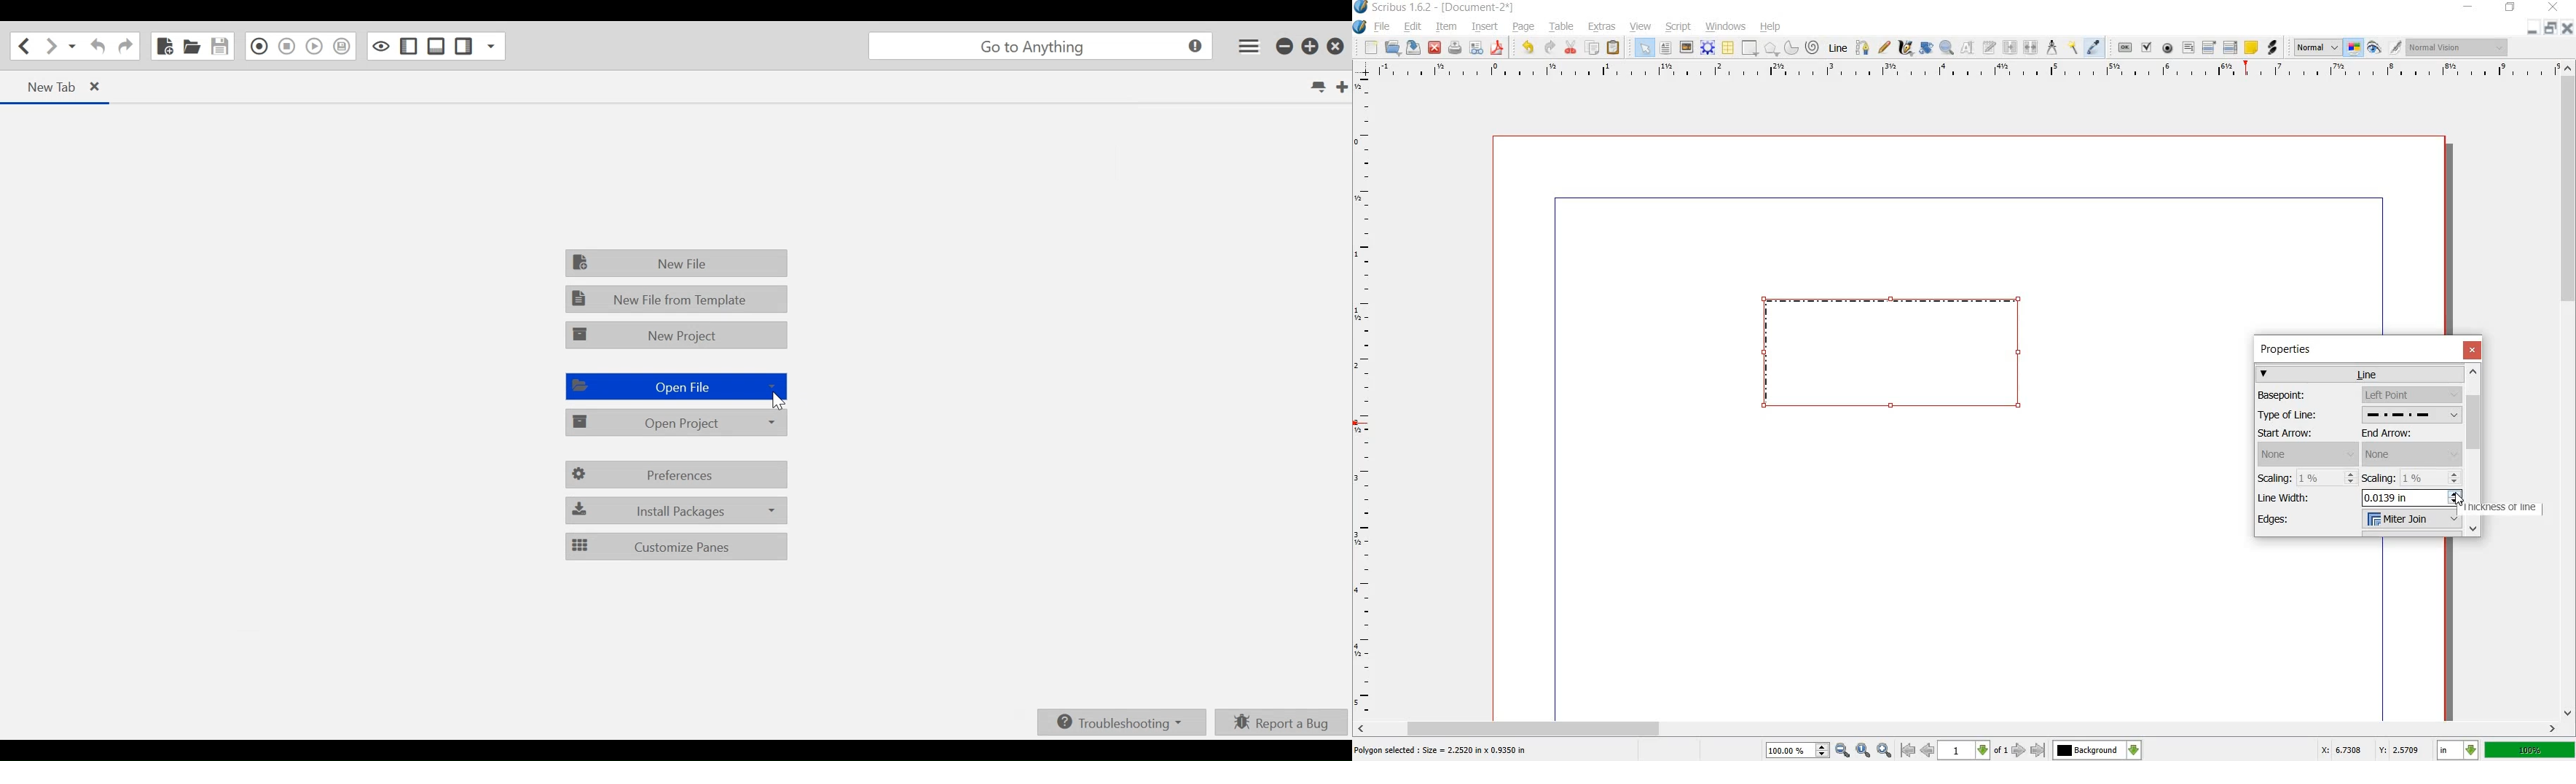  I want to click on Line Width:, so click(2290, 497).